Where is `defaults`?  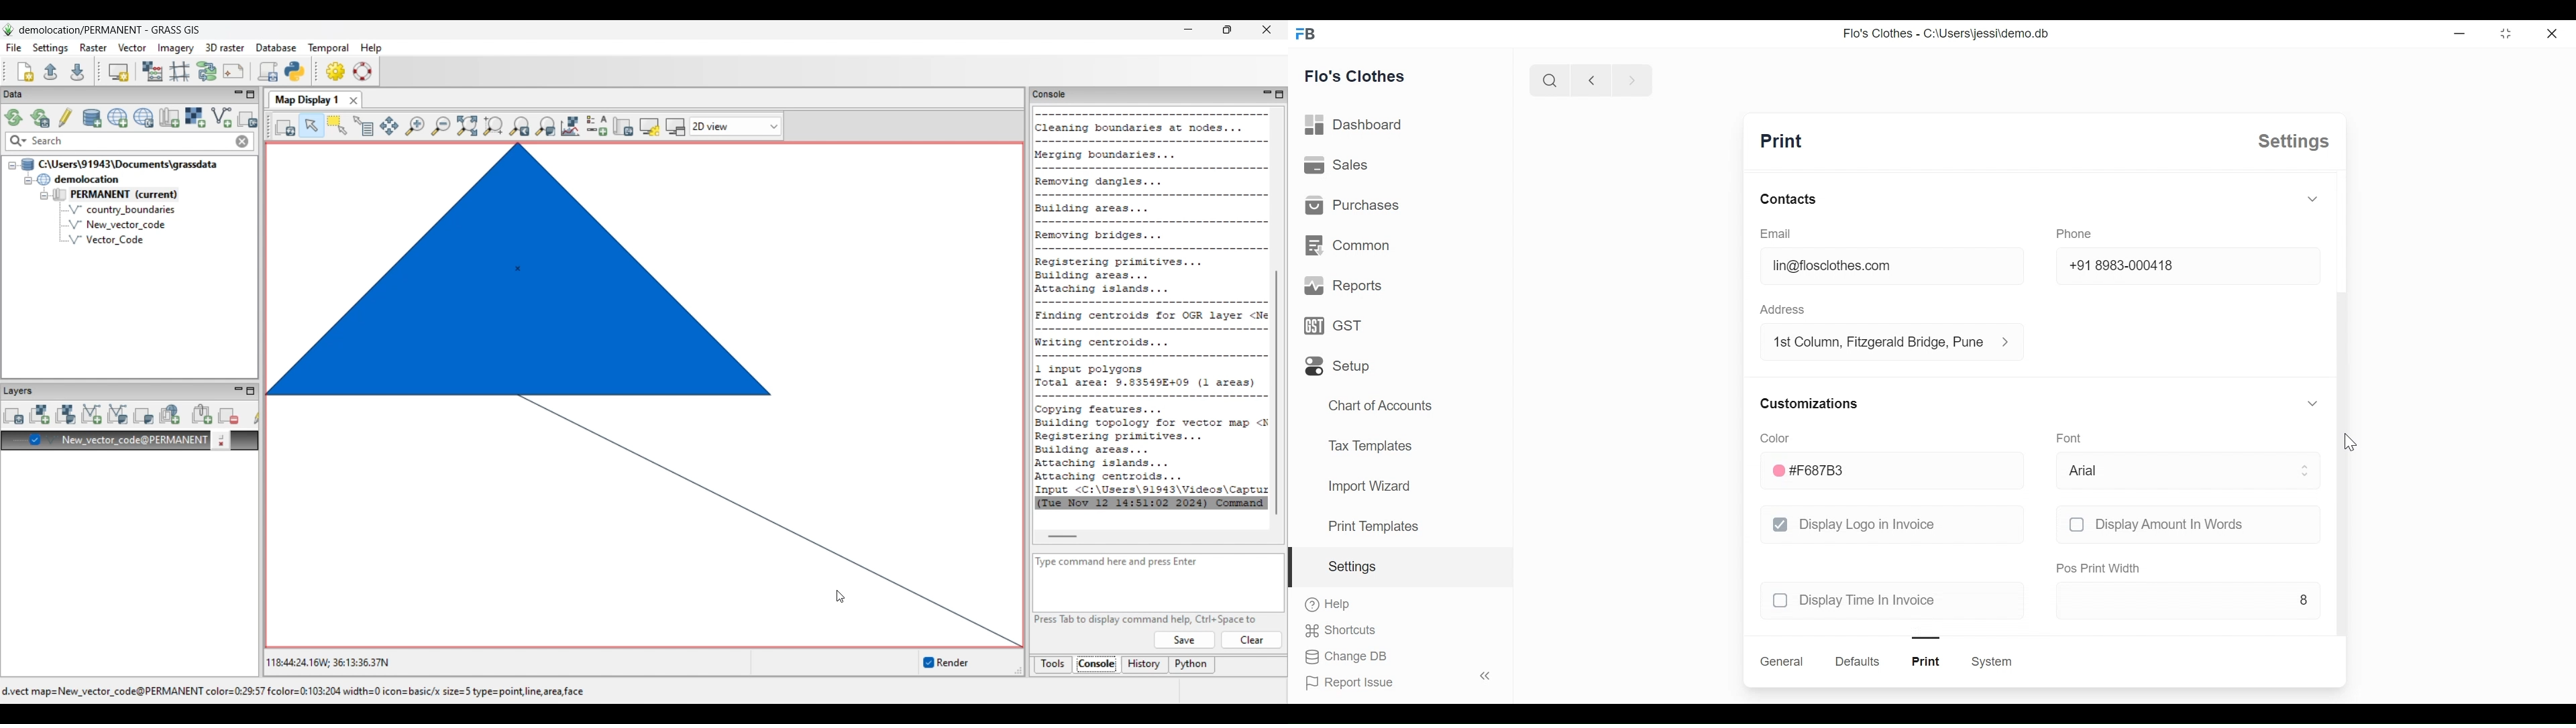 defaults is located at coordinates (1859, 662).